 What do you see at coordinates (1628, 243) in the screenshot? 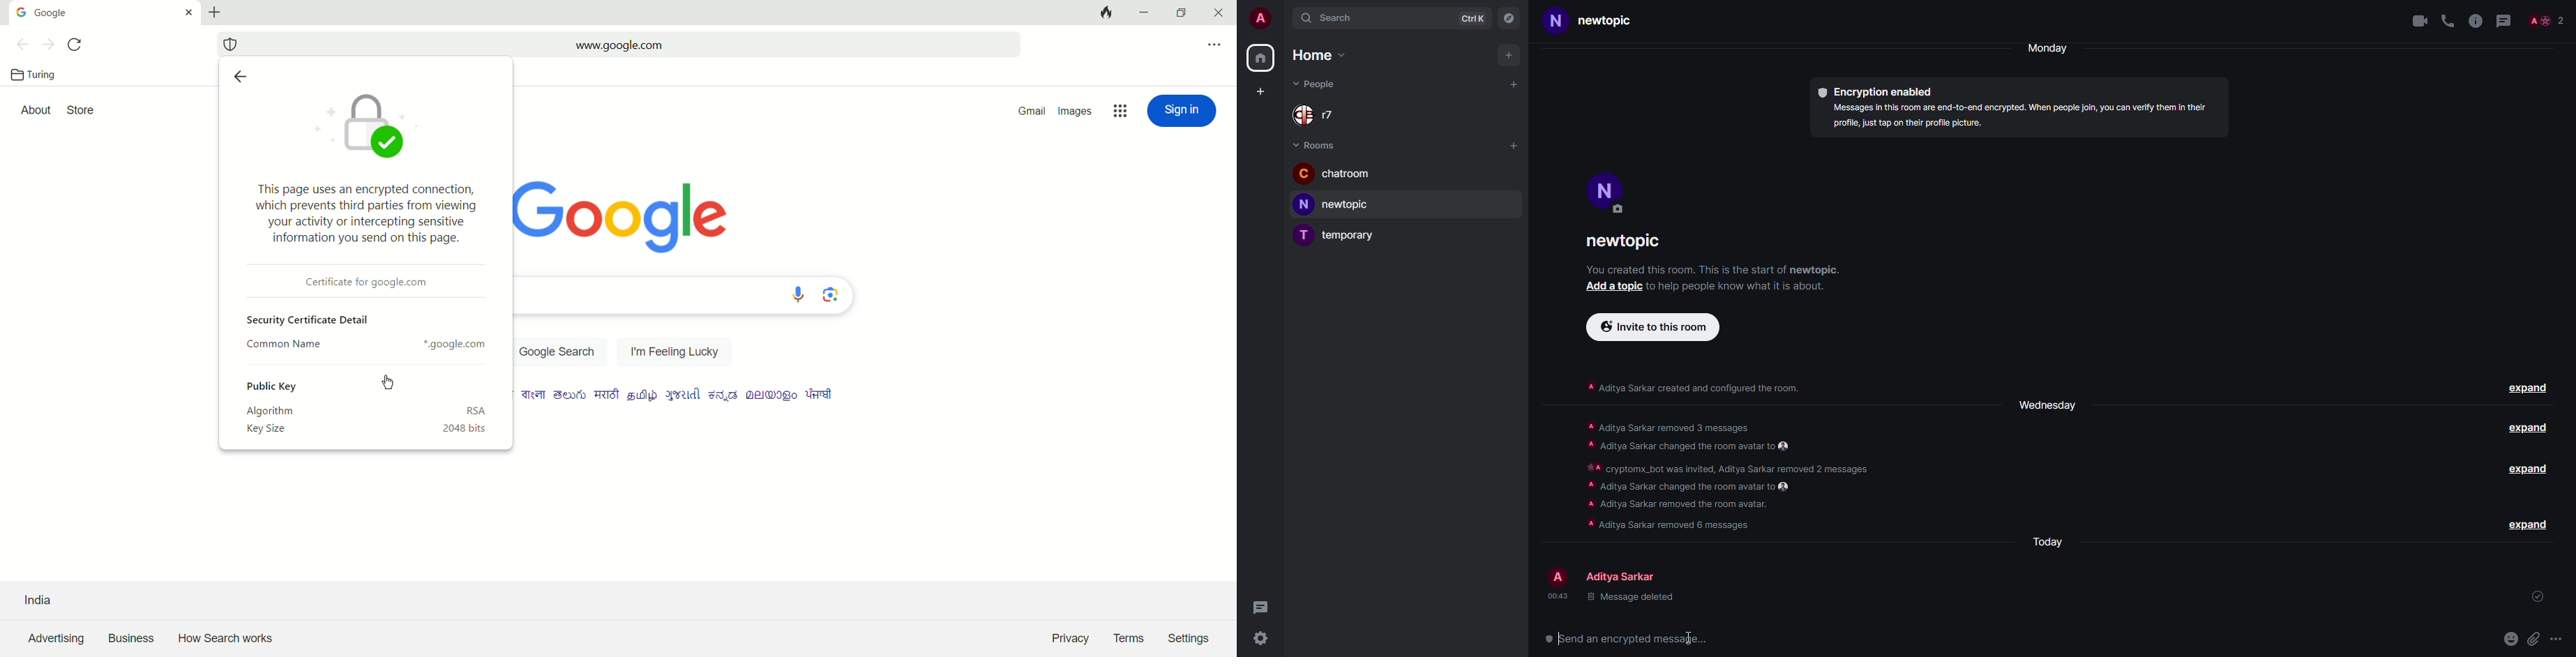
I see `room` at bounding box center [1628, 243].